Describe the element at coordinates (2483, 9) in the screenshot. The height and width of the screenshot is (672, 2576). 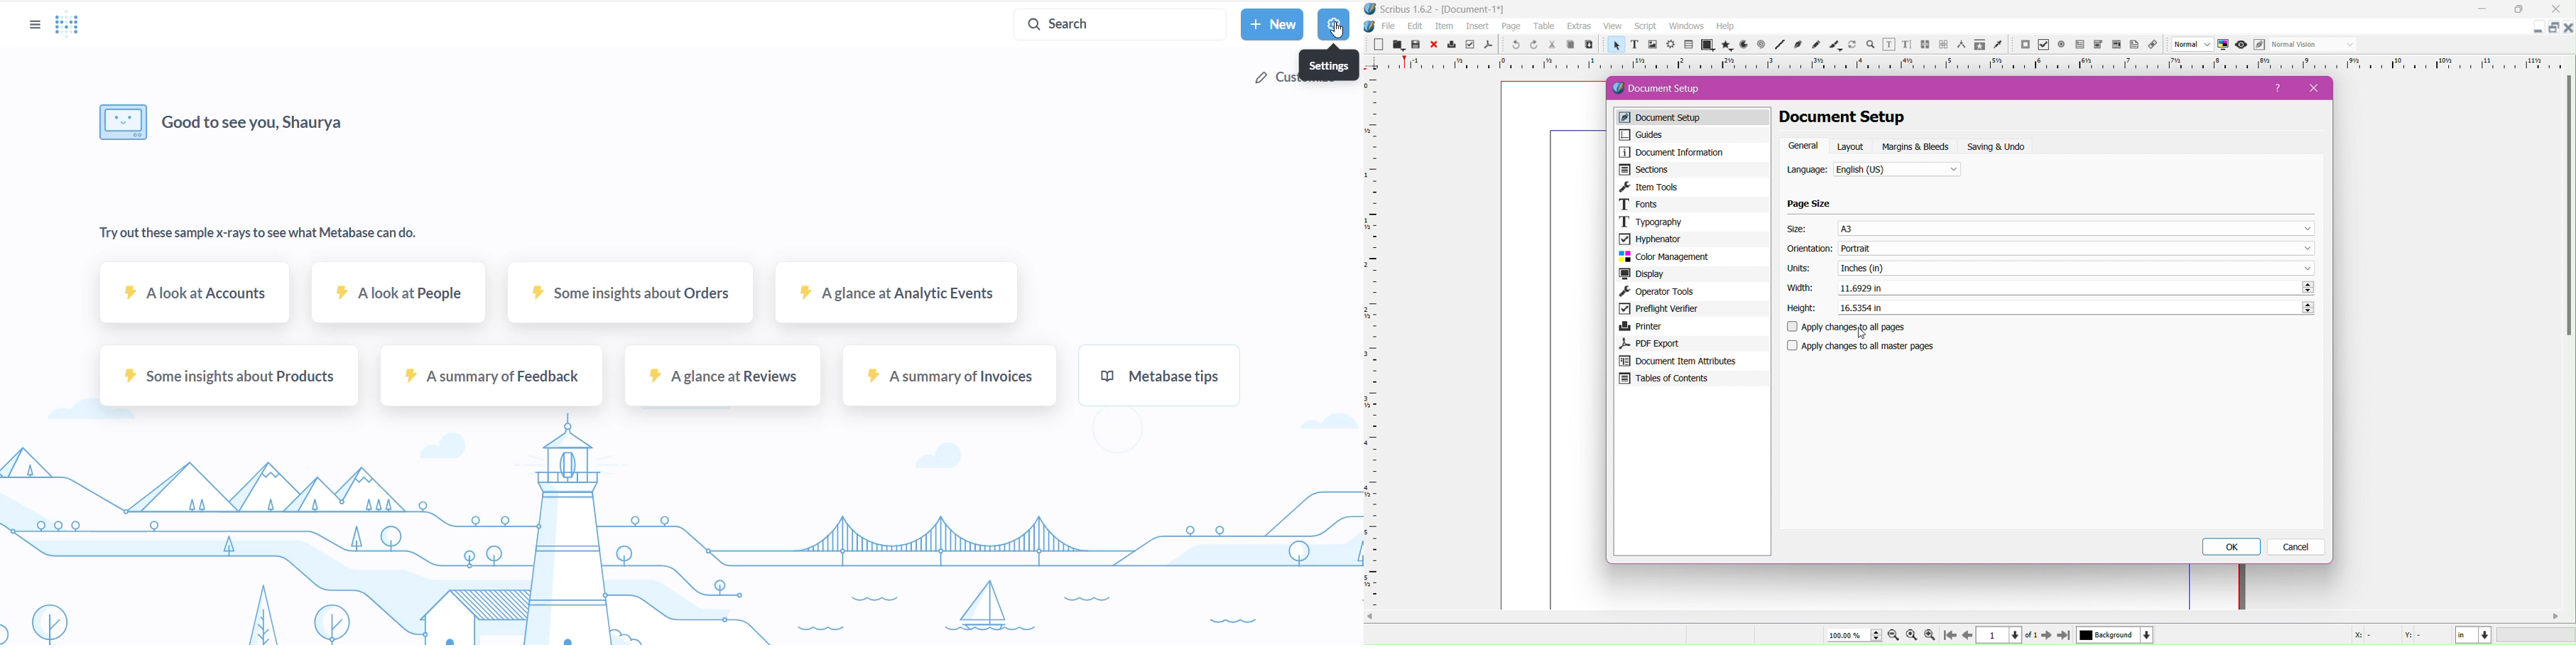
I see `minimize` at that location.